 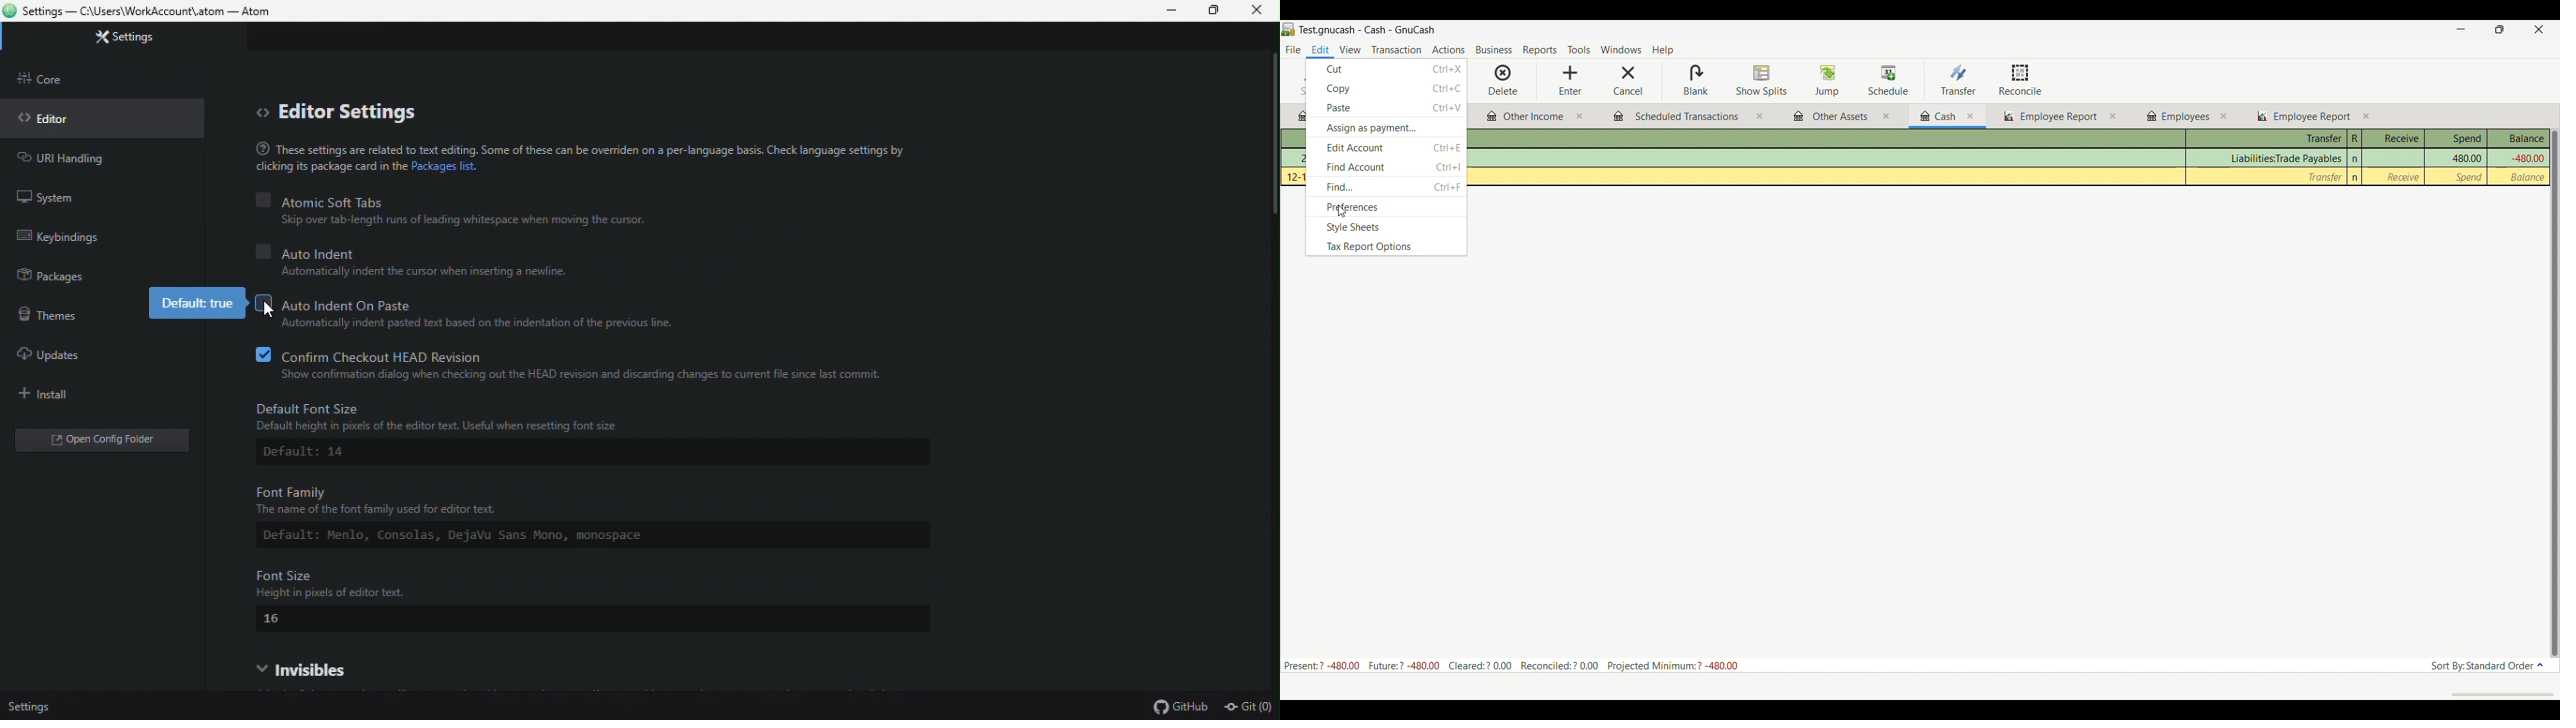 I want to click on Highlighted as current selection, so click(x=1320, y=51).